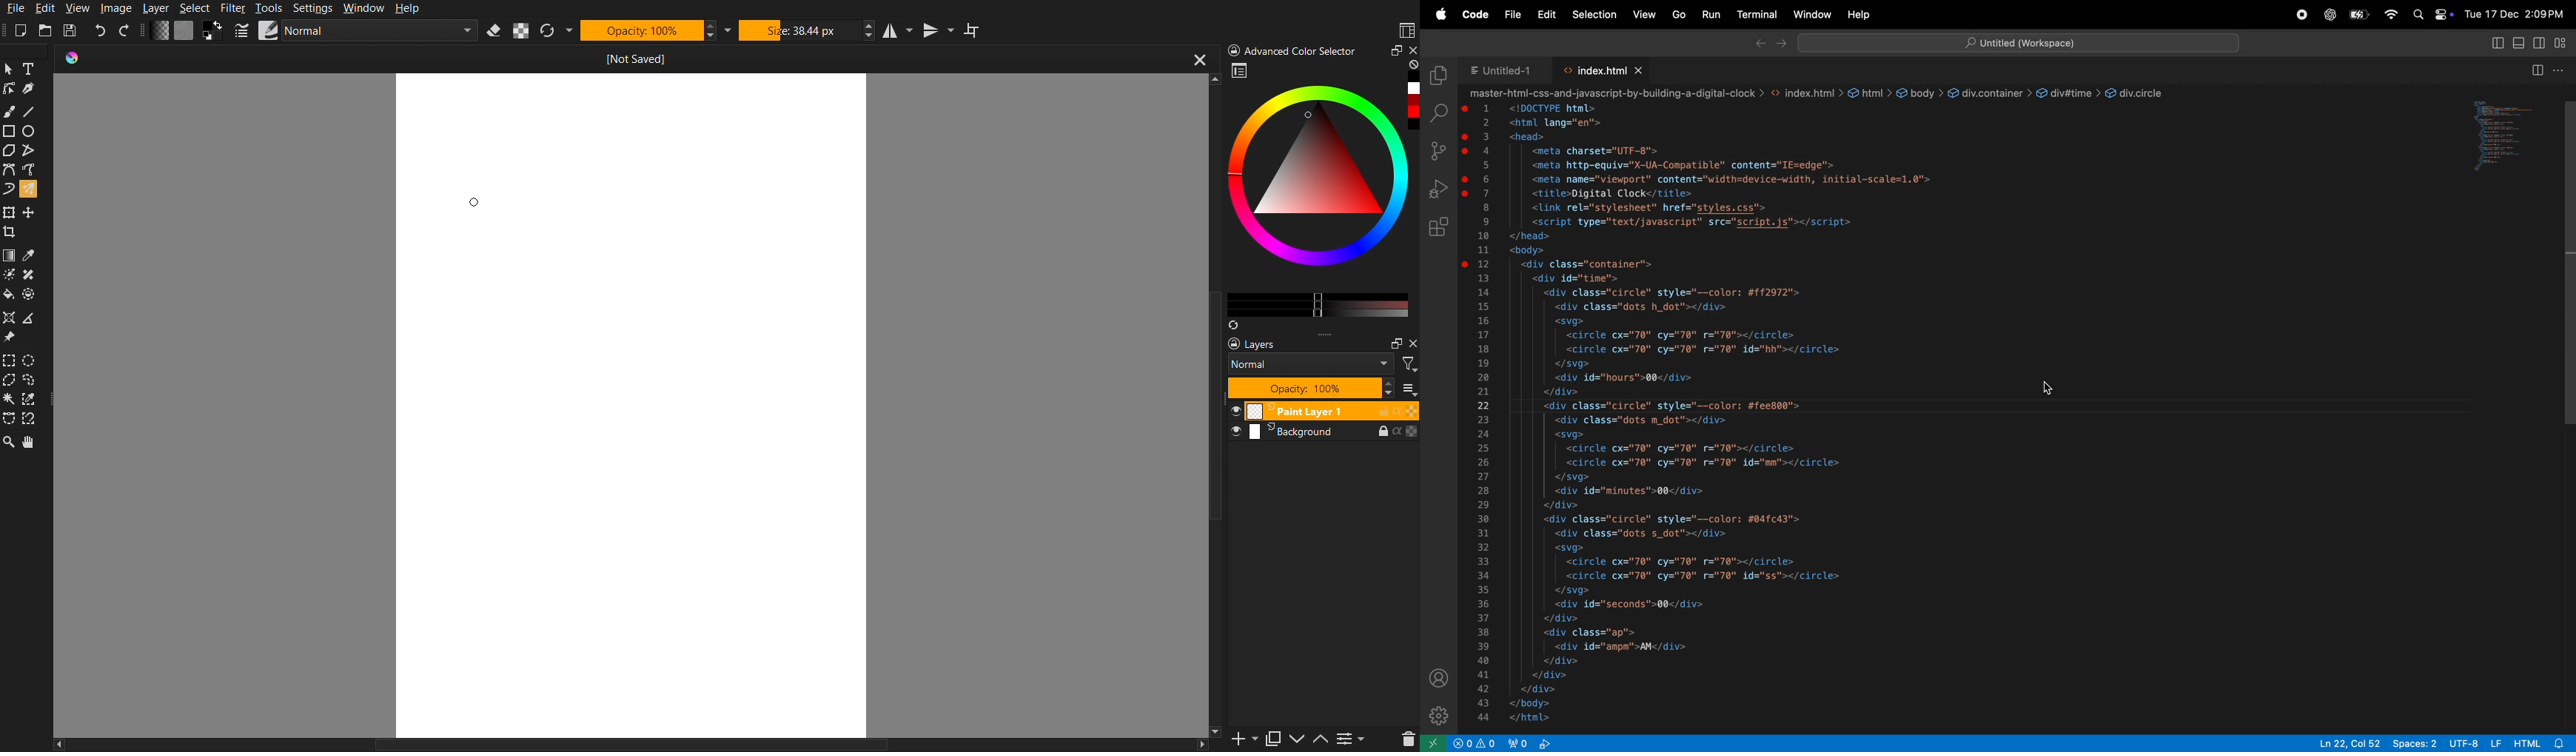 This screenshot has height=756, width=2576. What do you see at coordinates (25, 28) in the screenshot?
I see `New` at bounding box center [25, 28].